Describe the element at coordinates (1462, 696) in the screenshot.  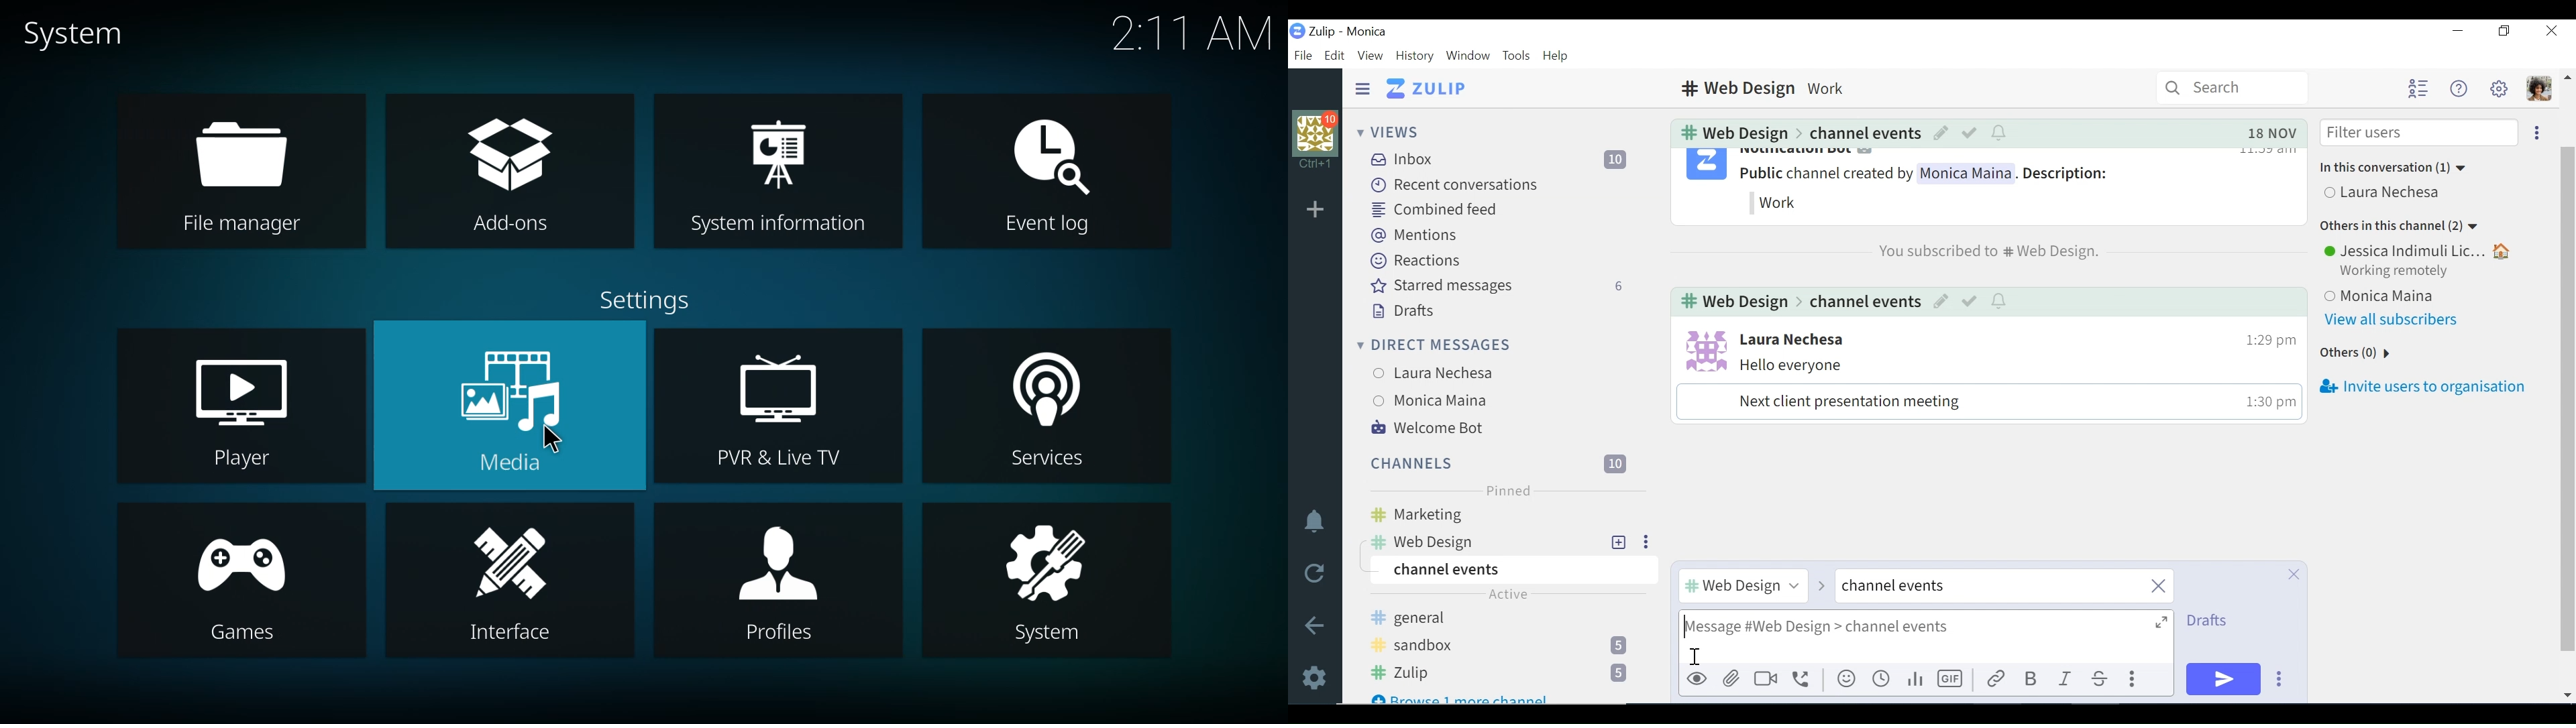
I see `Browse 1 more channel` at that location.